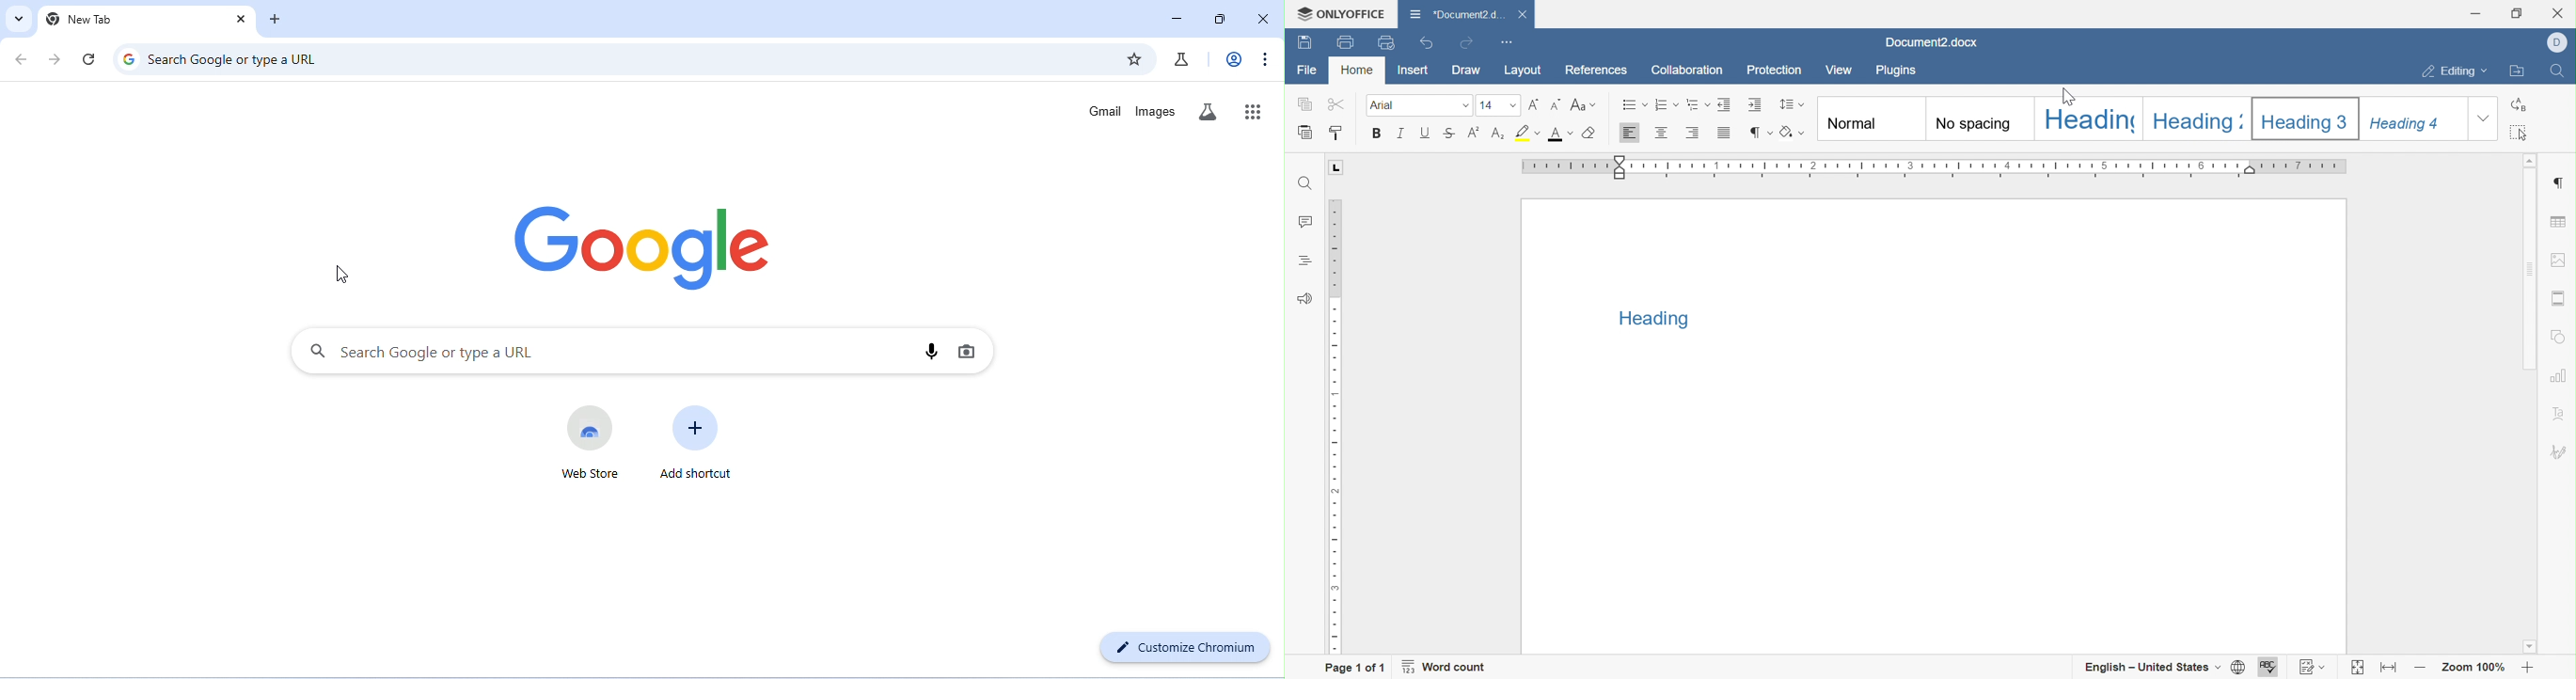 This screenshot has width=2576, height=700. I want to click on Underline, so click(1425, 134).